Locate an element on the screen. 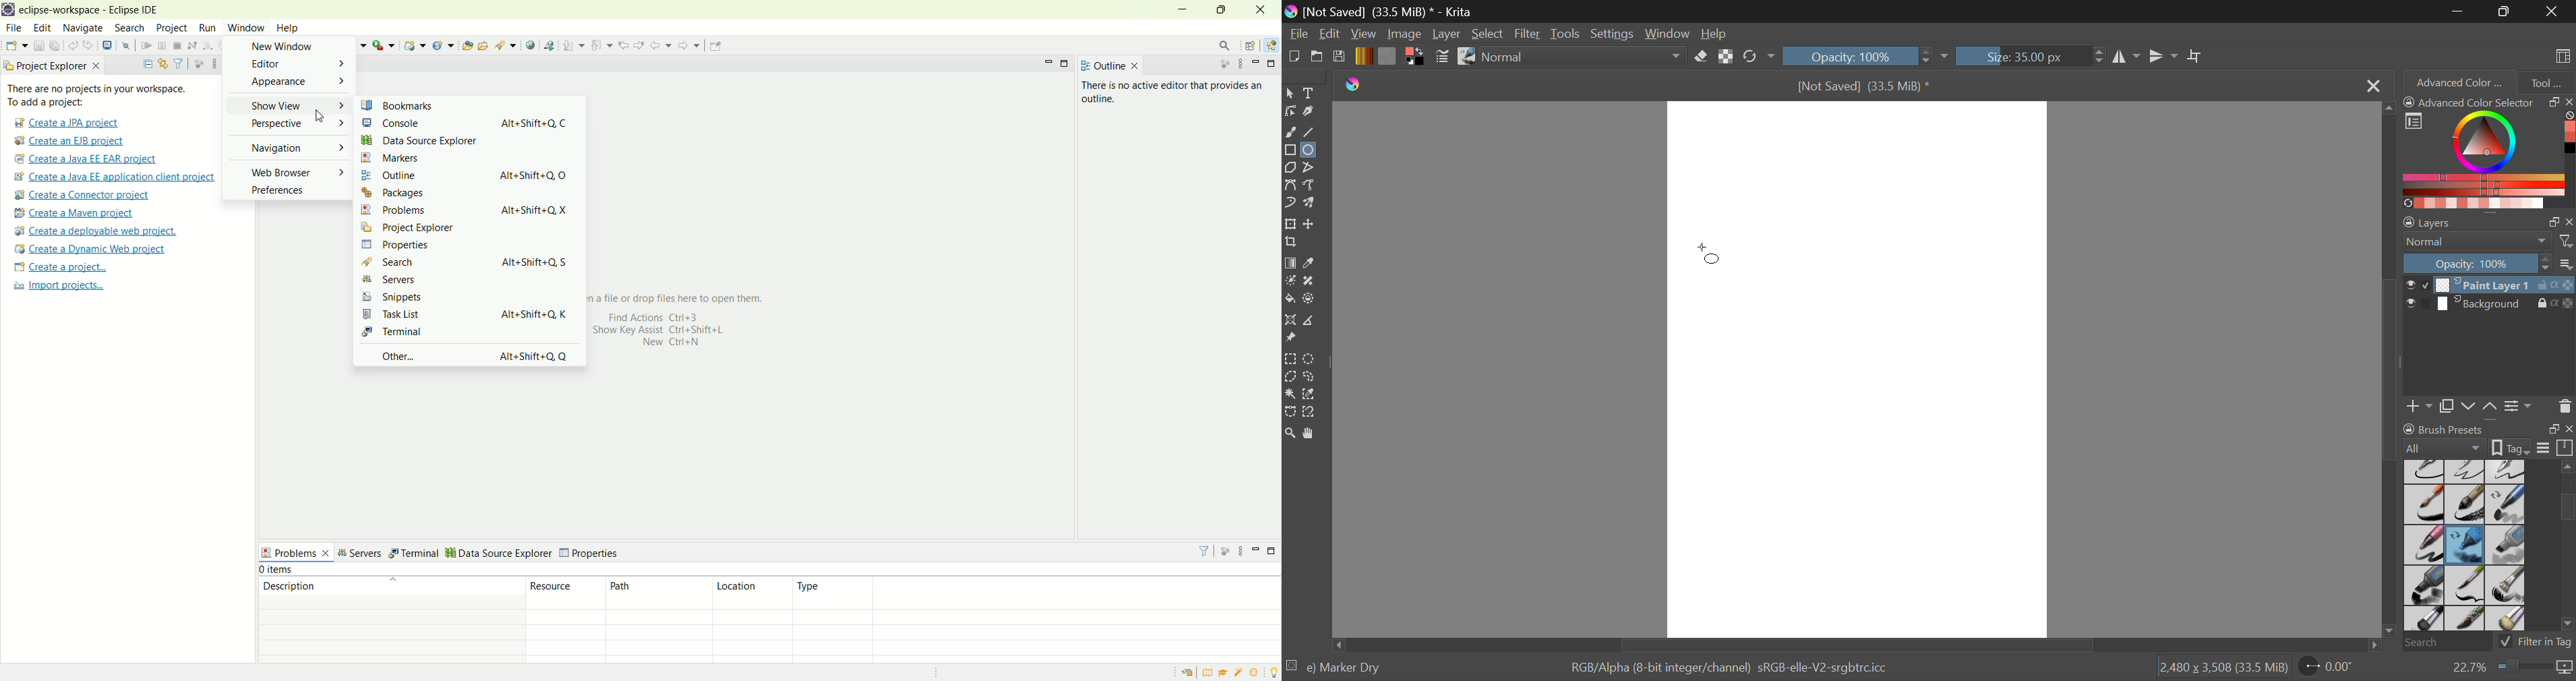 Image resolution: width=2576 pixels, height=700 pixels. Paint Layer 1 is located at coordinates (2490, 284).